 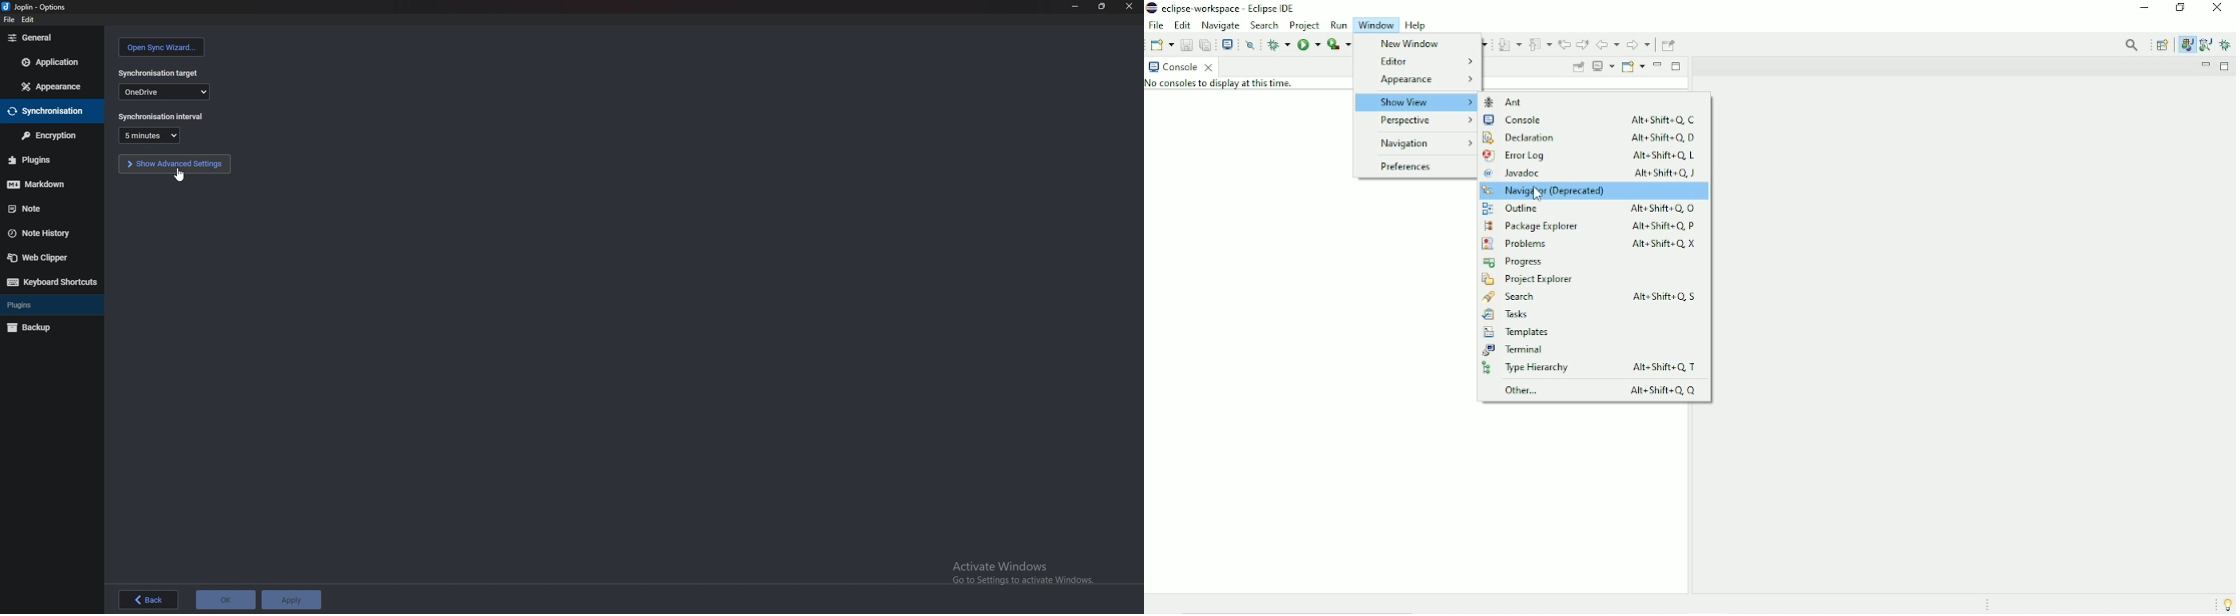 What do you see at coordinates (1183, 24) in the screenshot?
I see `Edit` at bounding box center [1183, 24].